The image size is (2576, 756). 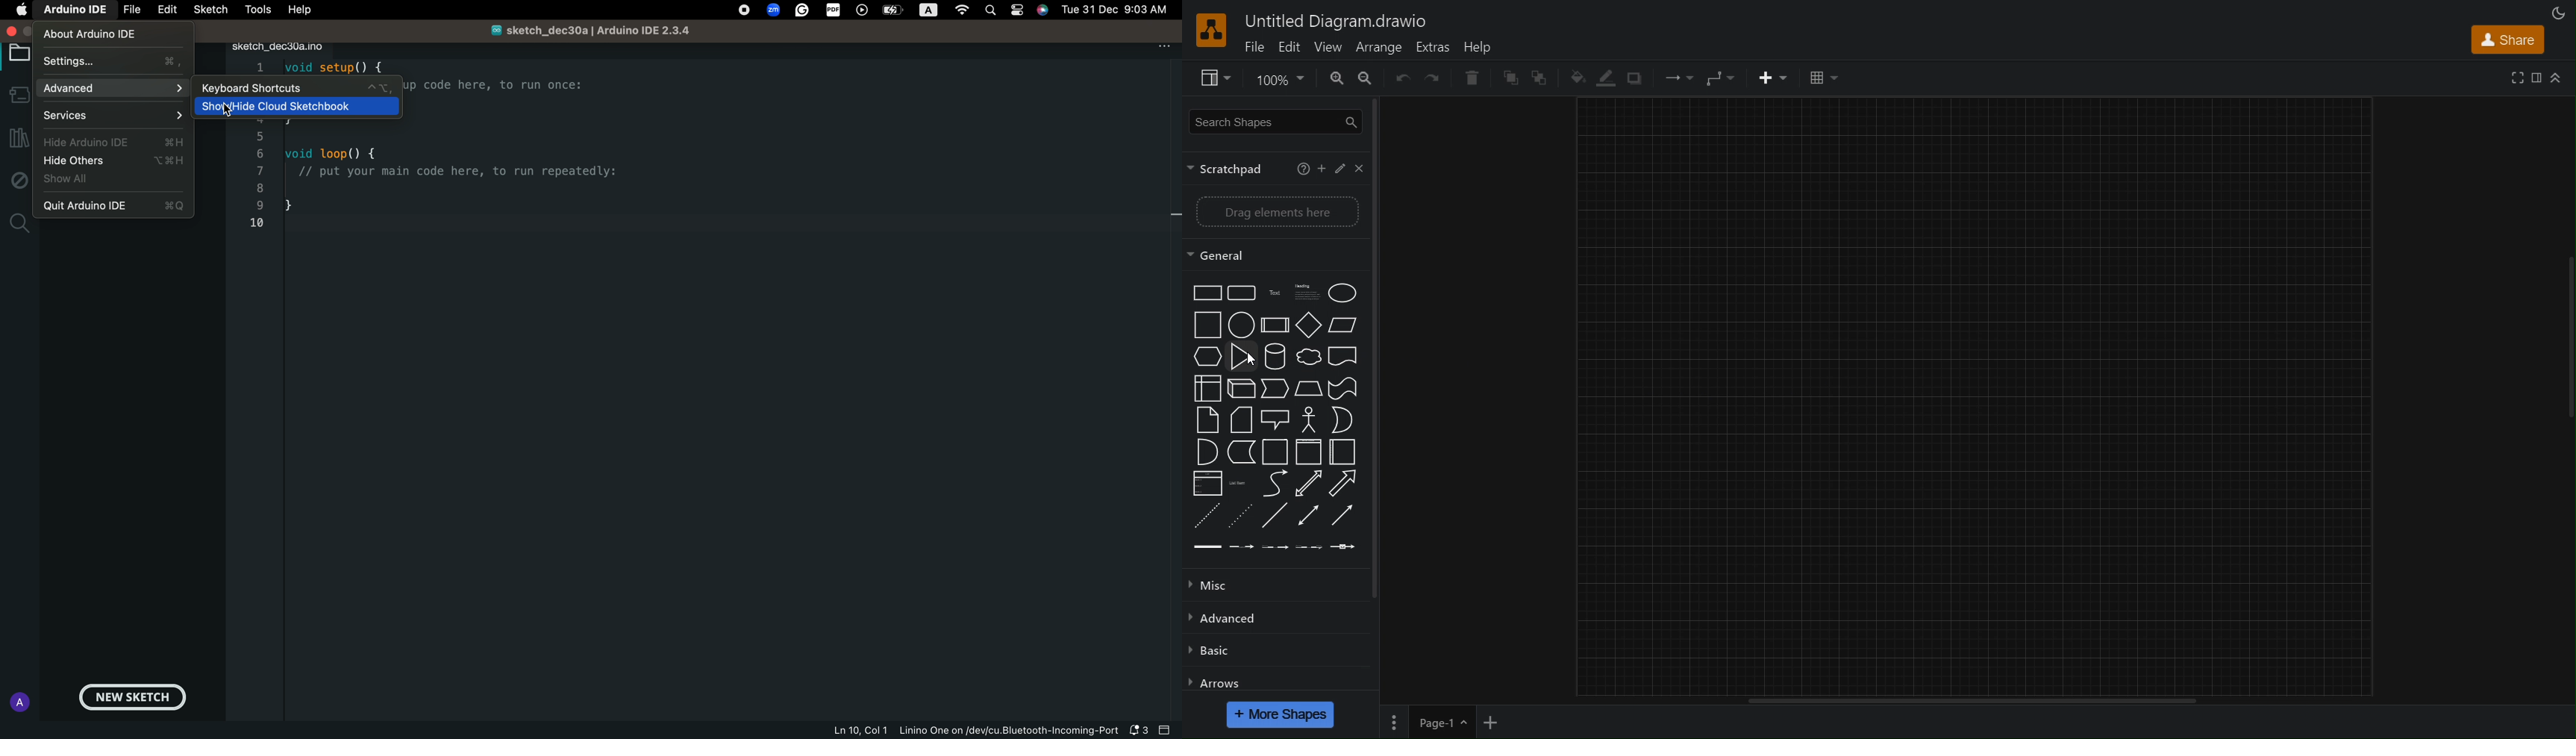 What do you see at coordinates (1433, 78) in the screenshot?
I see `Redo` at bounding box center [1433, 78].